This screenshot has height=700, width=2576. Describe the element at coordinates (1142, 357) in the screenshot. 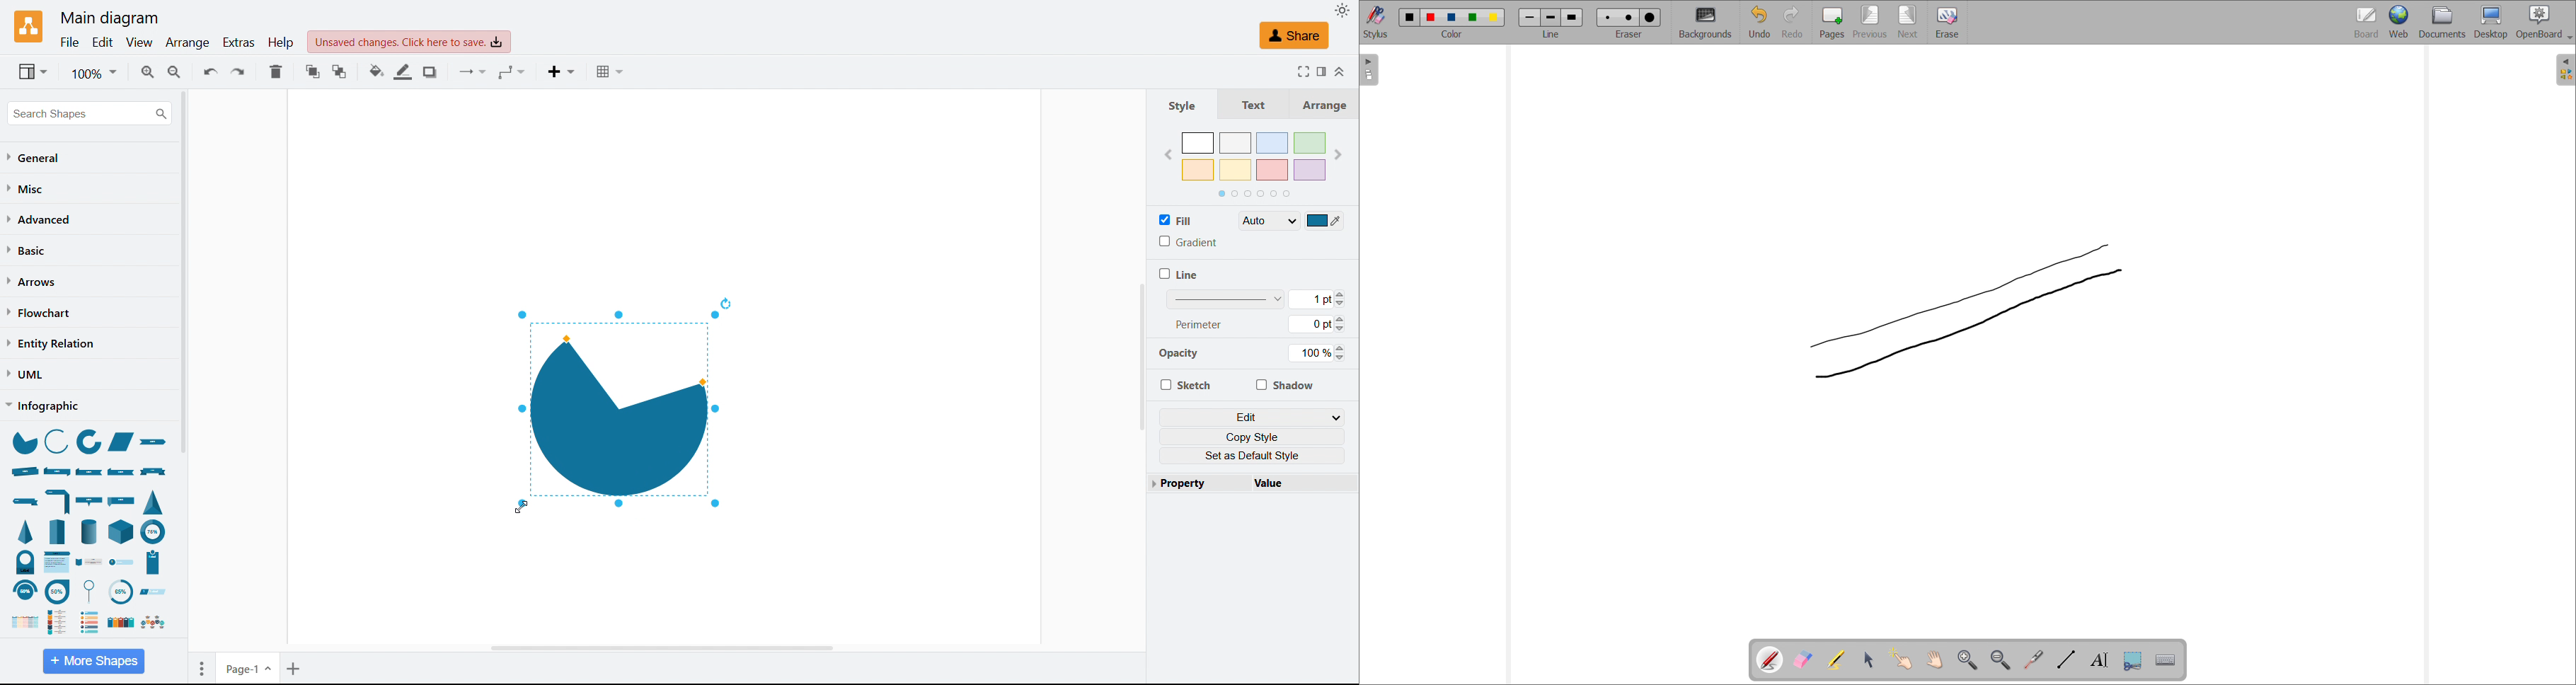

I see `Vertical scrollbar` at that location.